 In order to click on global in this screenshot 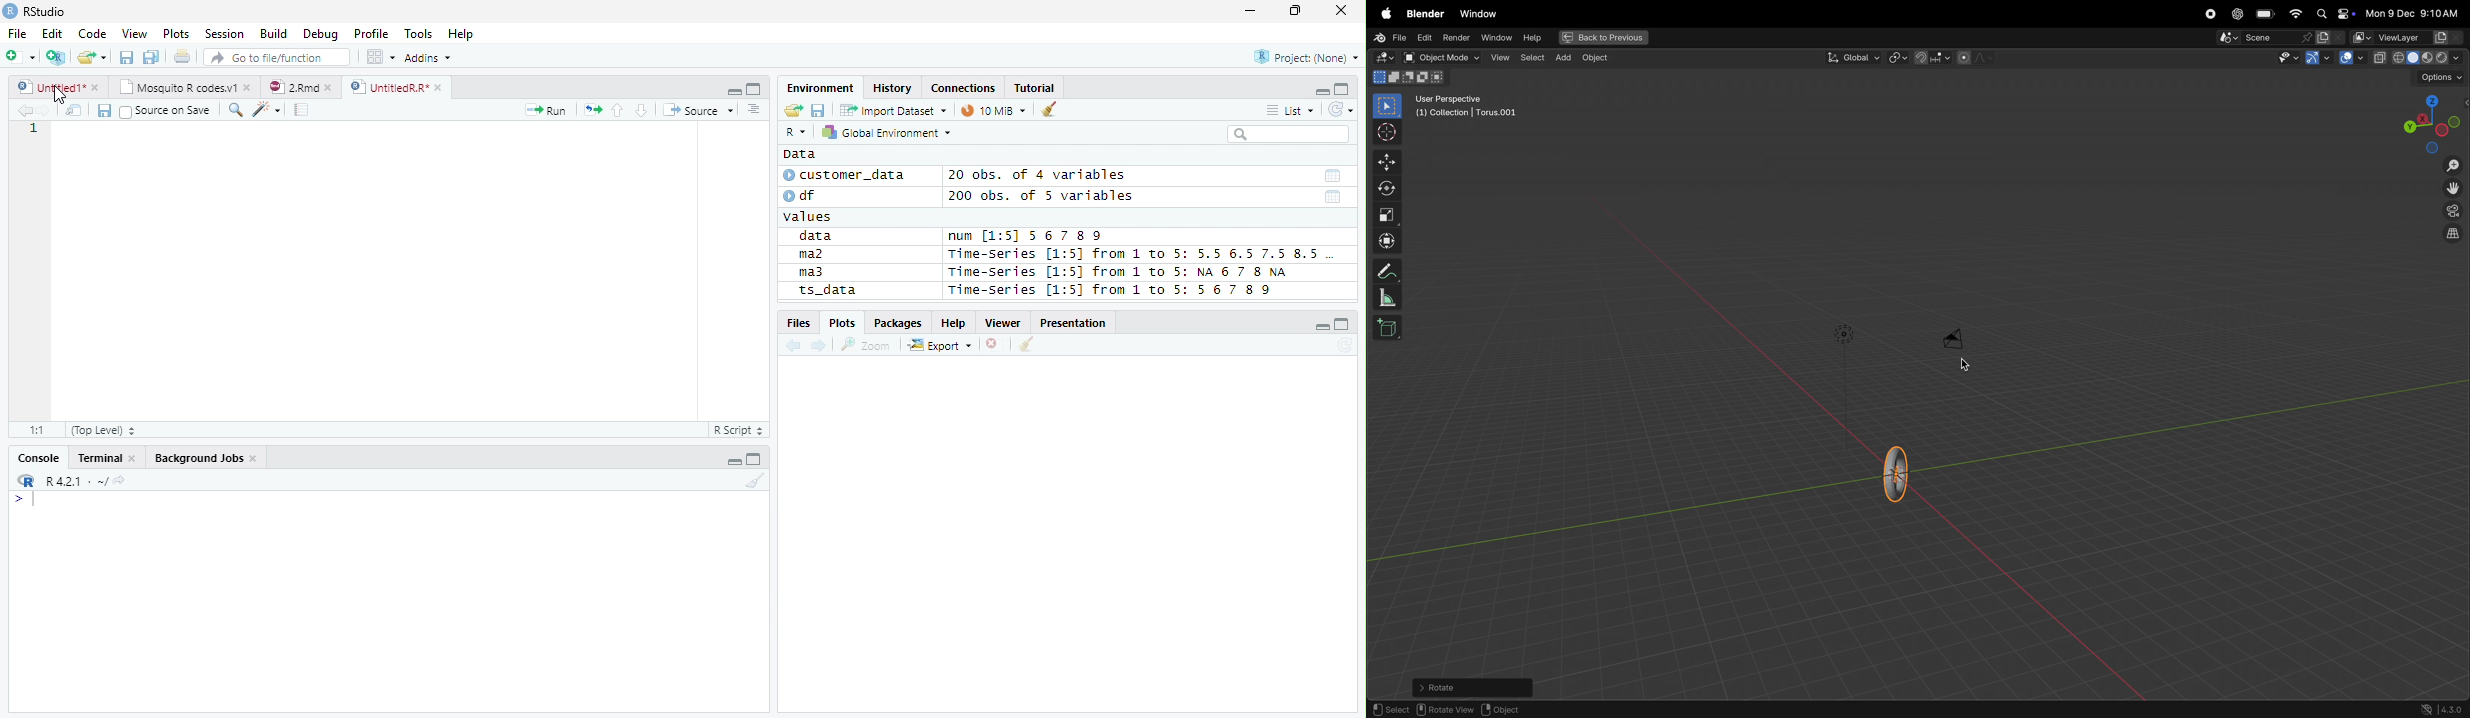, I will do `click(1851, 58)`.